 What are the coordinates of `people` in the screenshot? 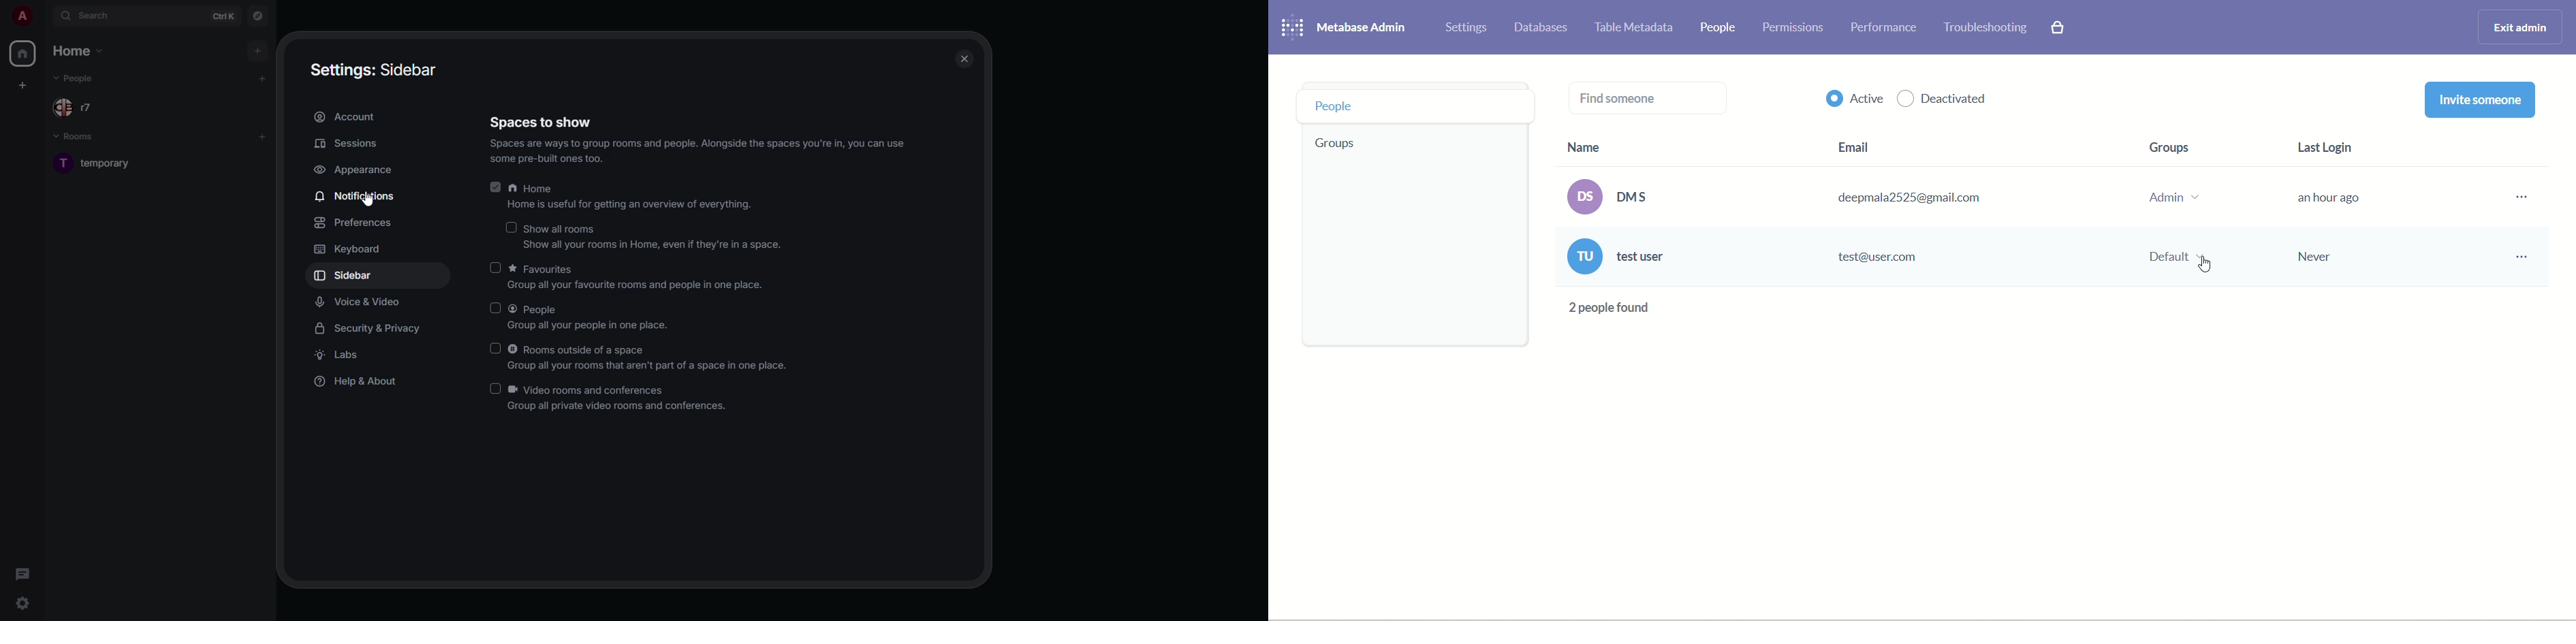 It's located at (84, 109).